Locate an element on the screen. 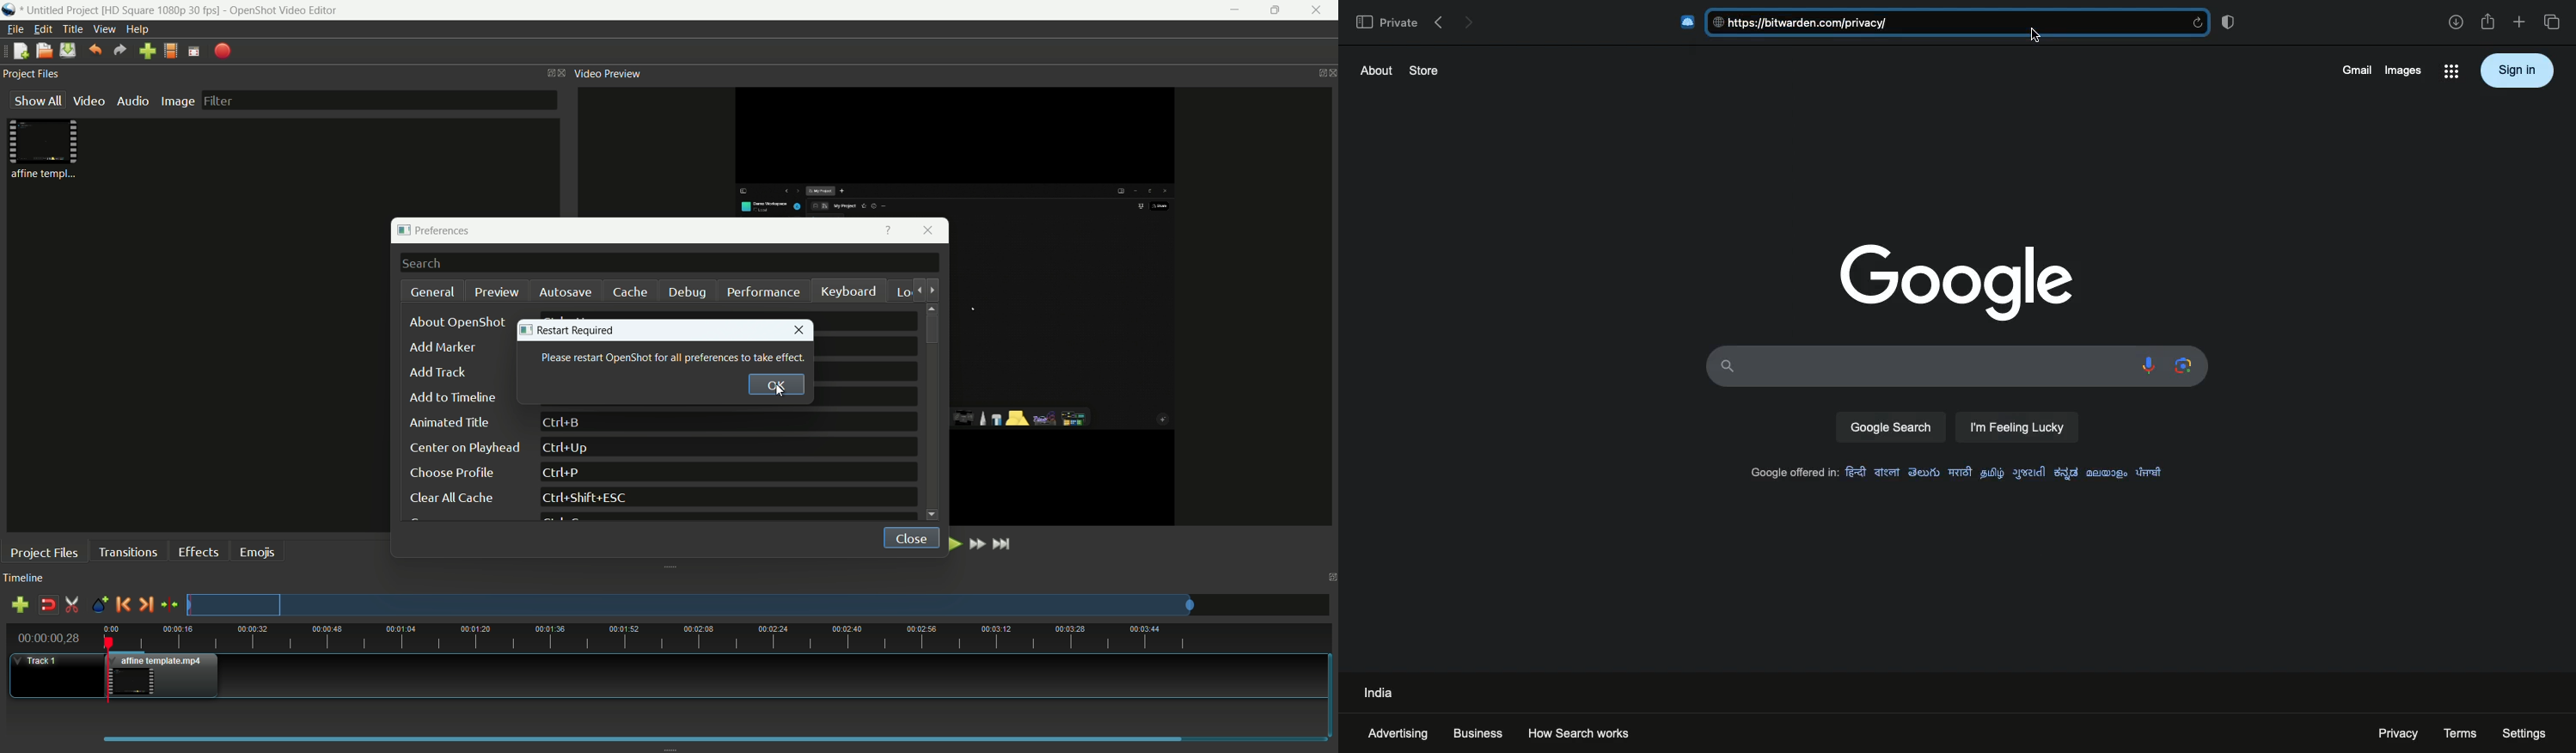 The height and width of the screenshot is (756, 2576). view menu is located at coordinates (105, 29).